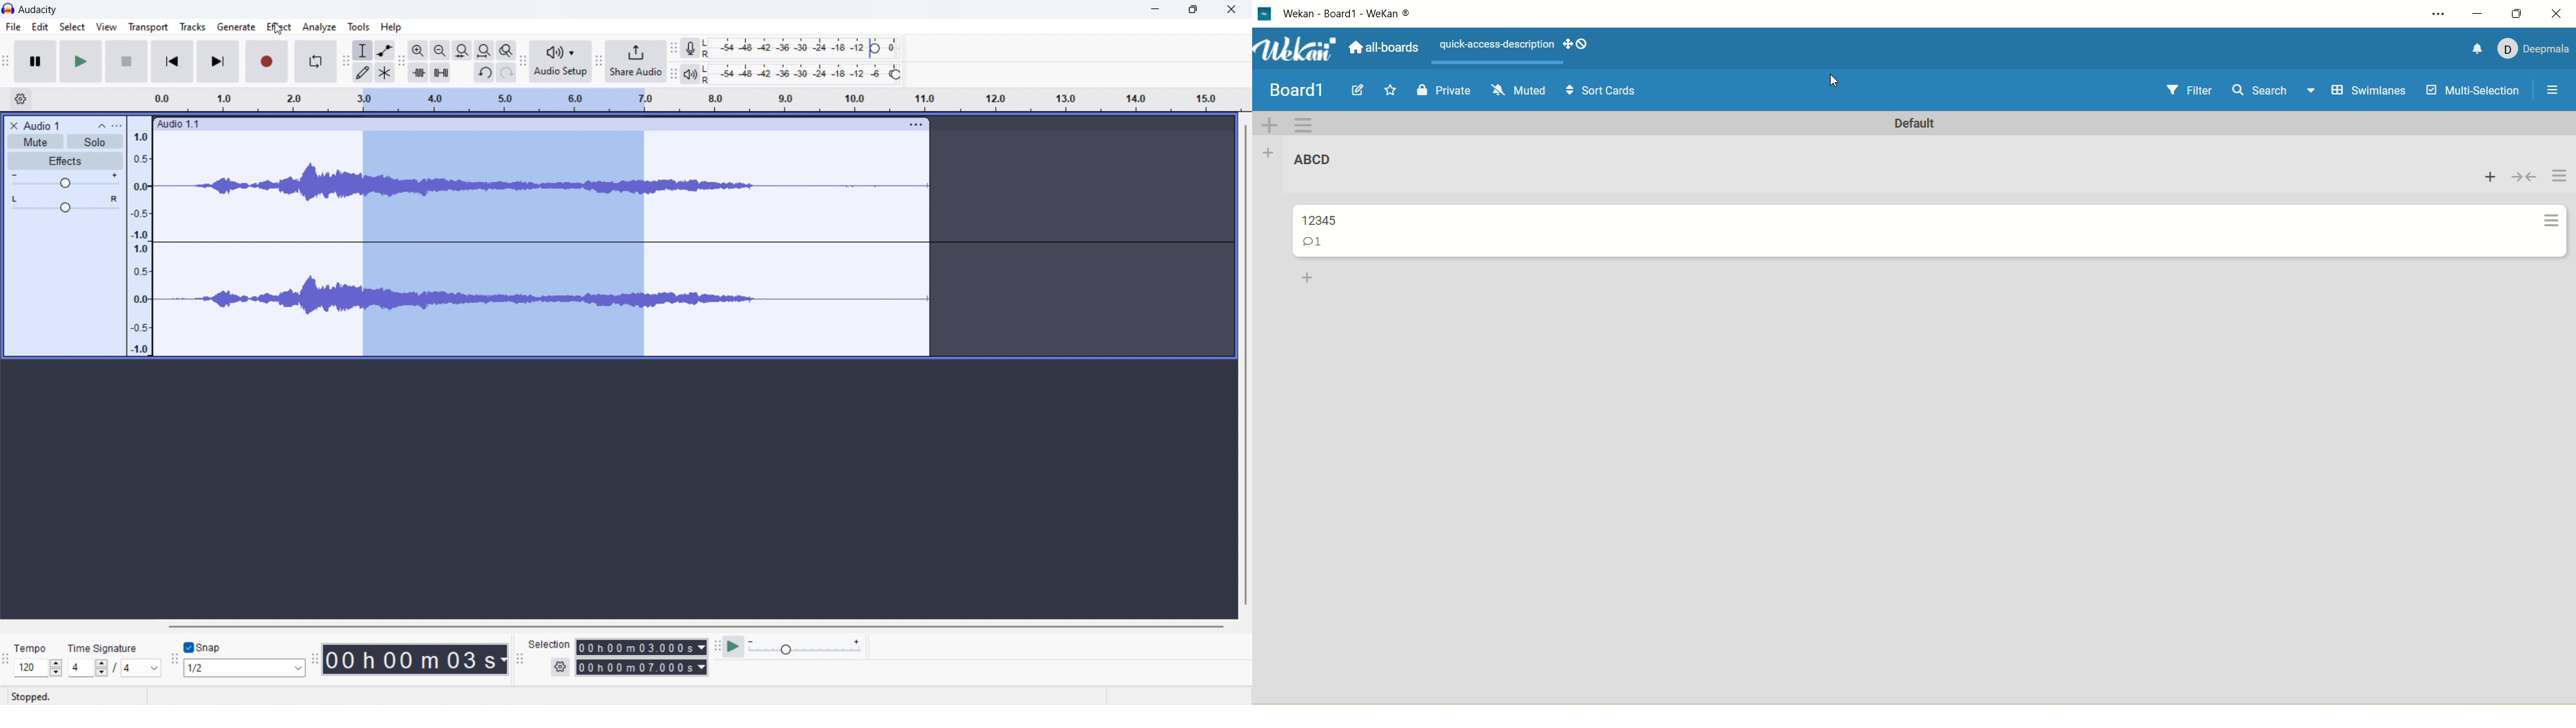 This screenshot has width=2576, height=728. Describe the element at coordinates (2476, 14) in the screenshot. I see `minimize` at that location.